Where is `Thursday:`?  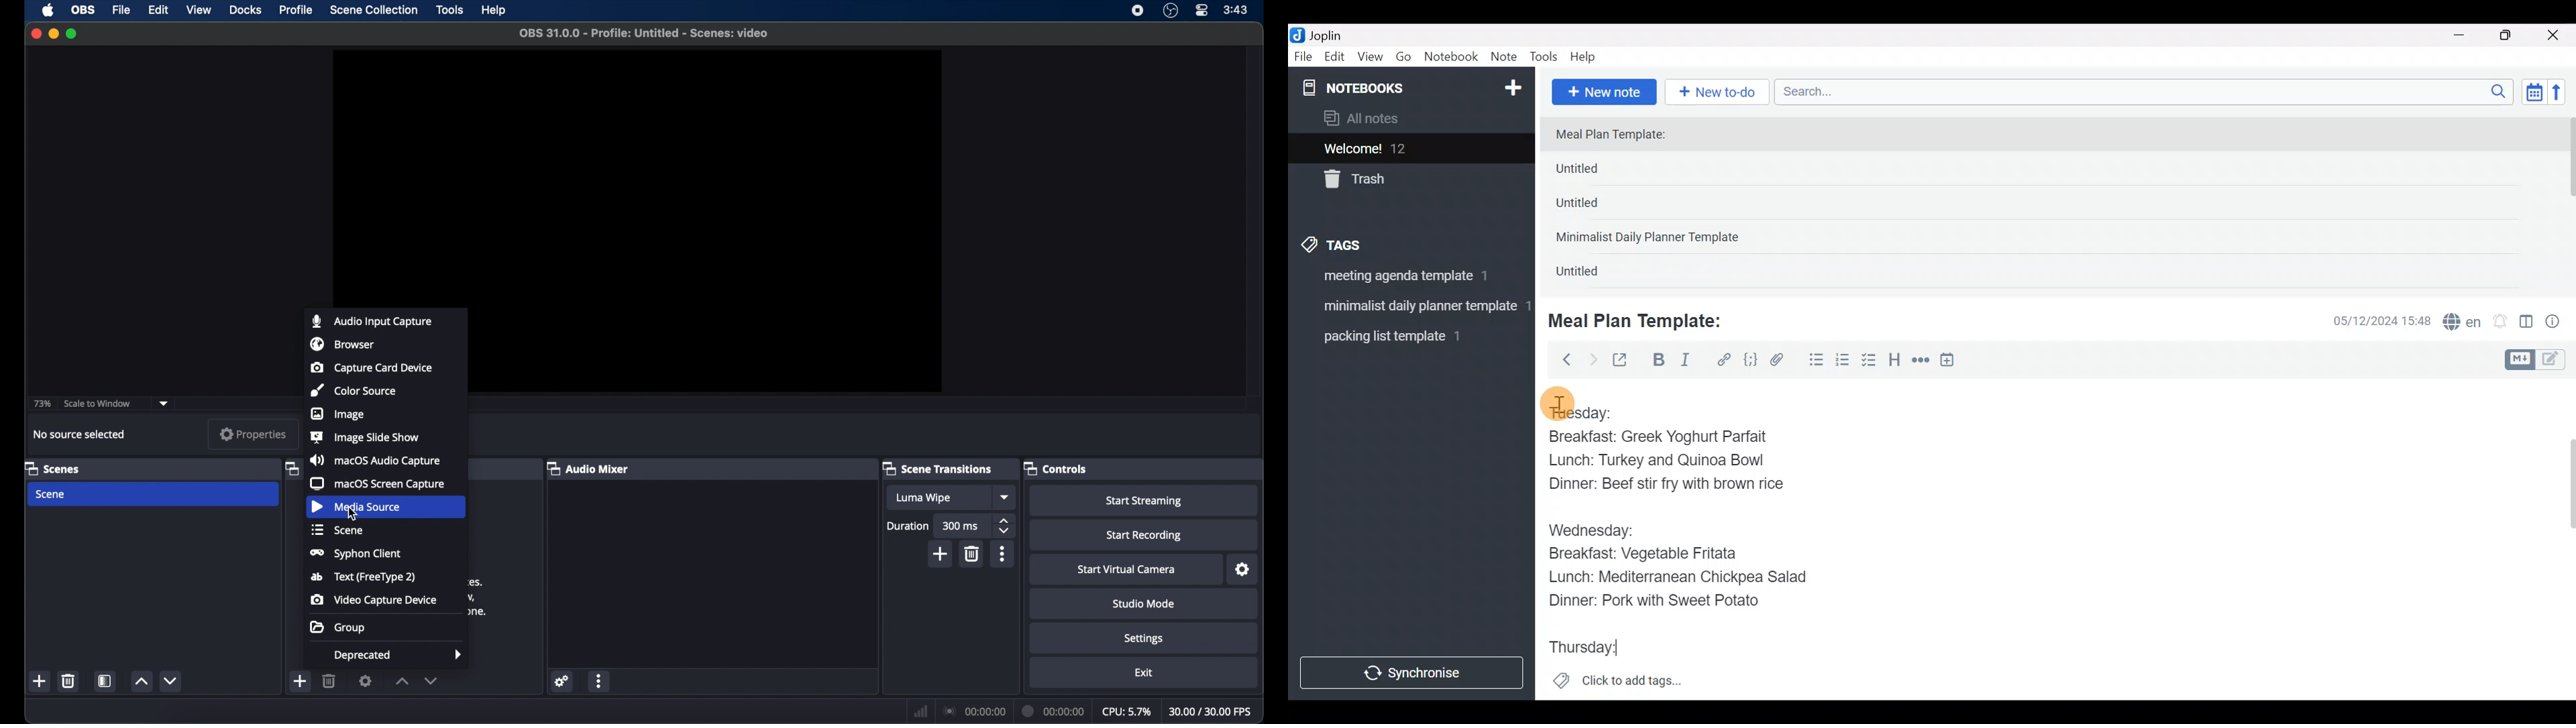 Thursday: is located at coordinates (1597, 648).